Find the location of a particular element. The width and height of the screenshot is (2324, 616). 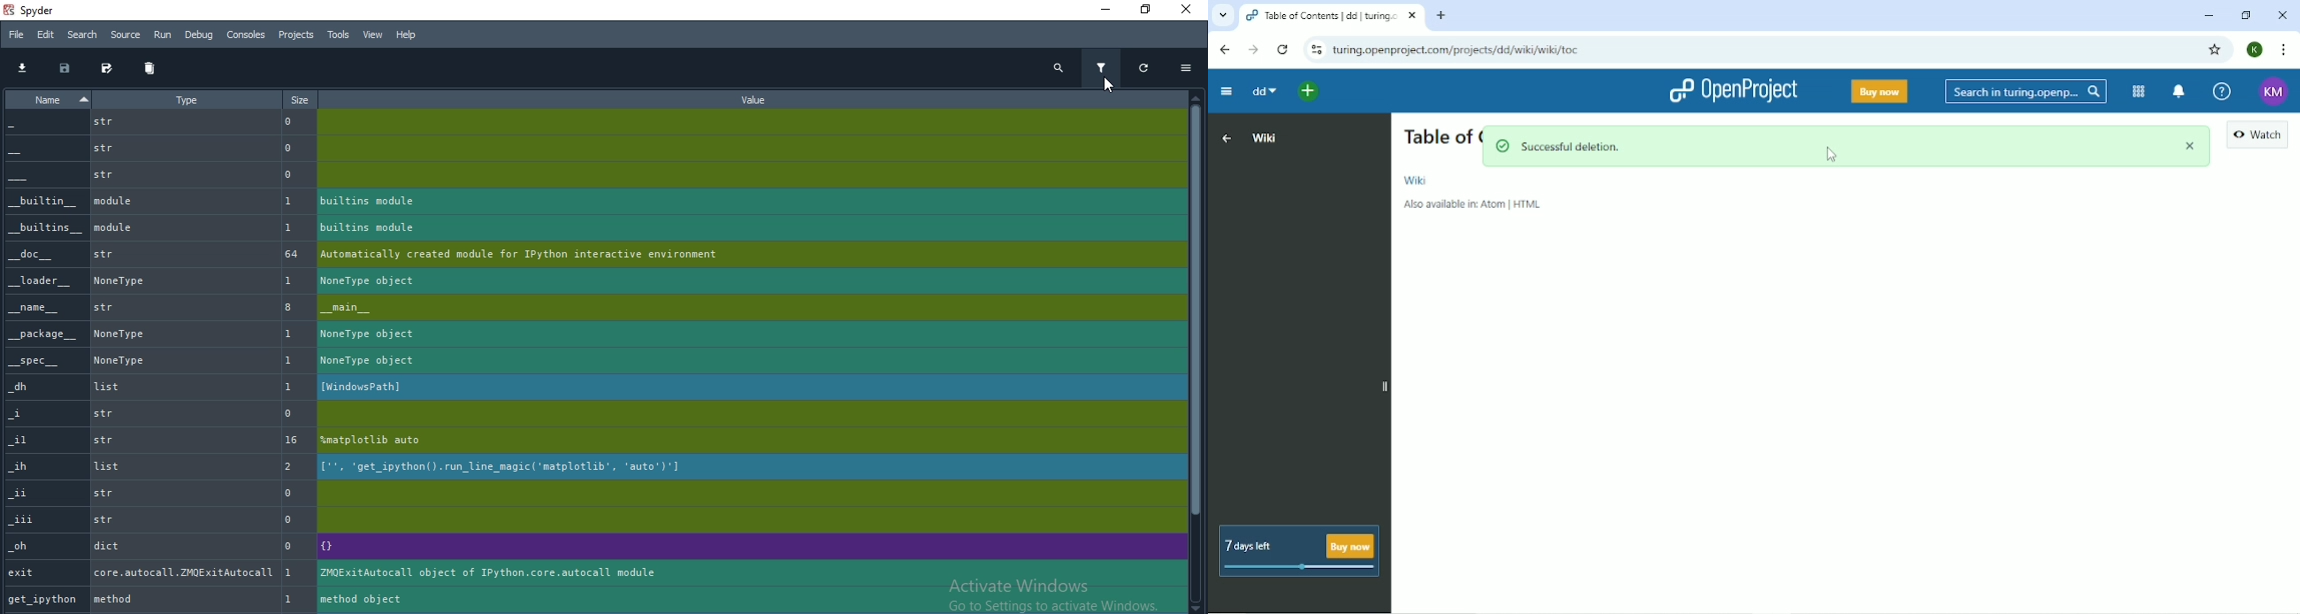

Open quick add menu is located at coordinates (1303, 94).